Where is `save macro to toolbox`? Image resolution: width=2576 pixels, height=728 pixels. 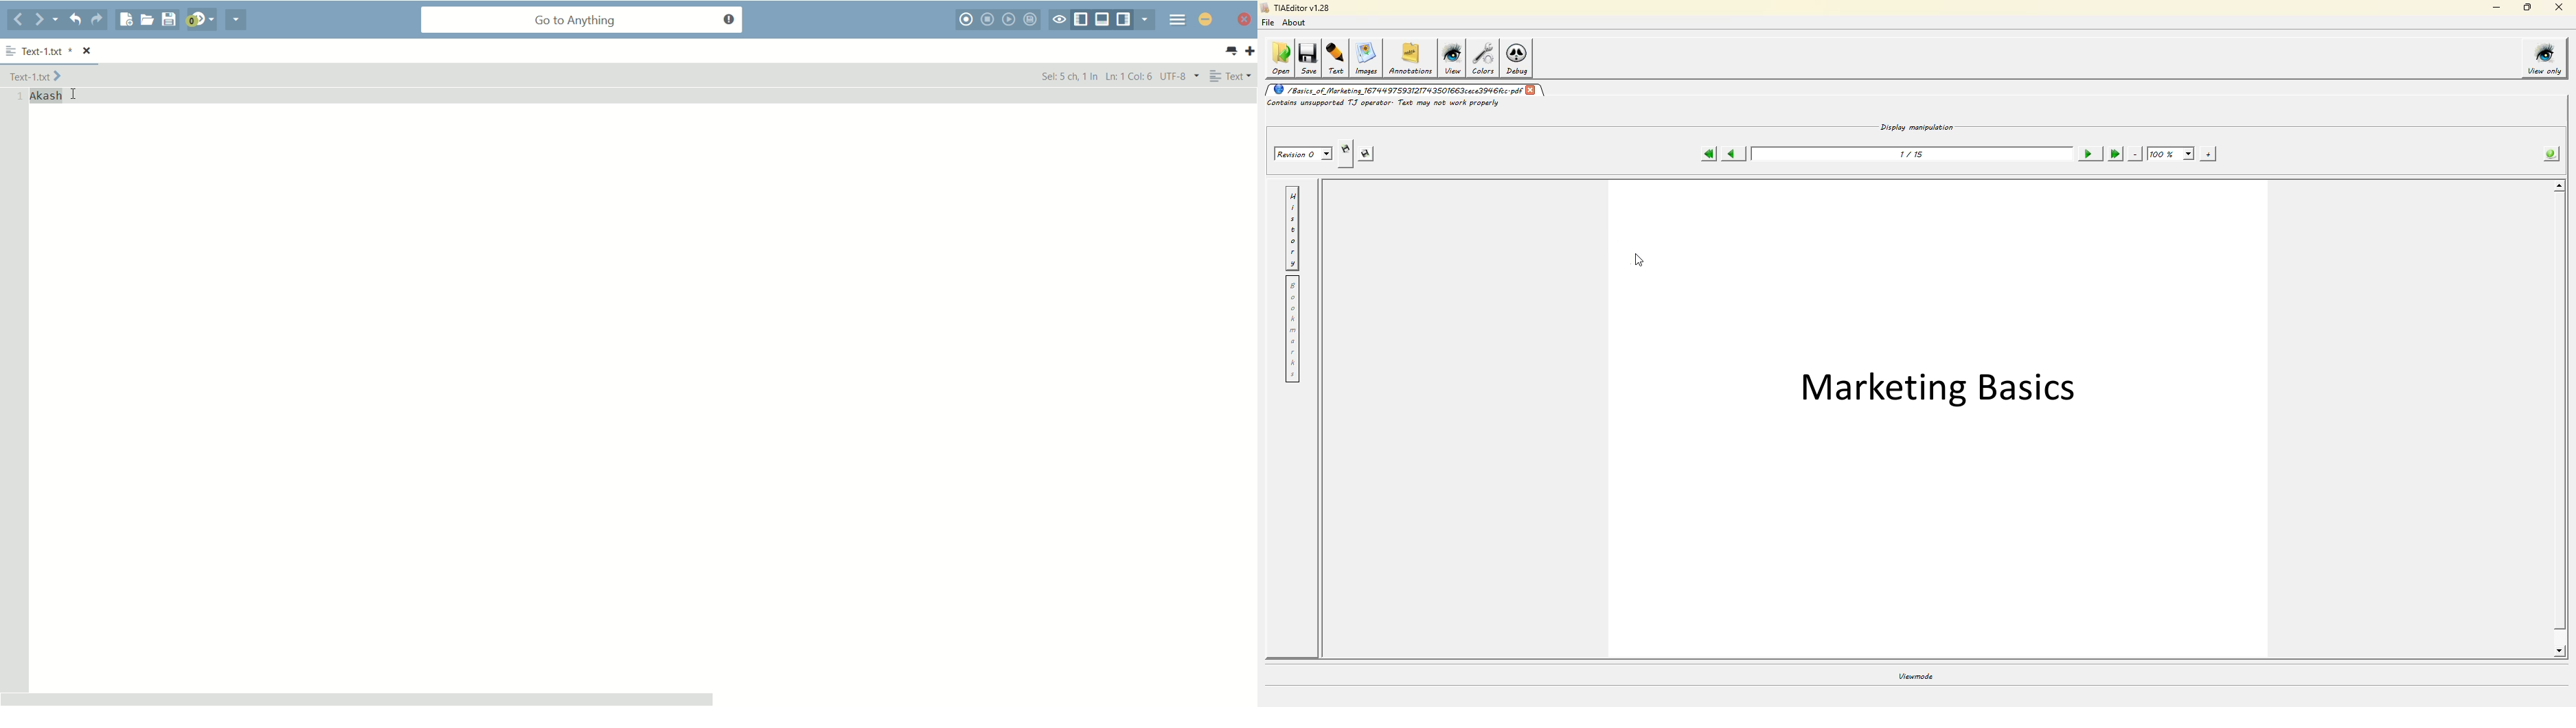 save macro to toolbox is located at coordinates (1032, 19).